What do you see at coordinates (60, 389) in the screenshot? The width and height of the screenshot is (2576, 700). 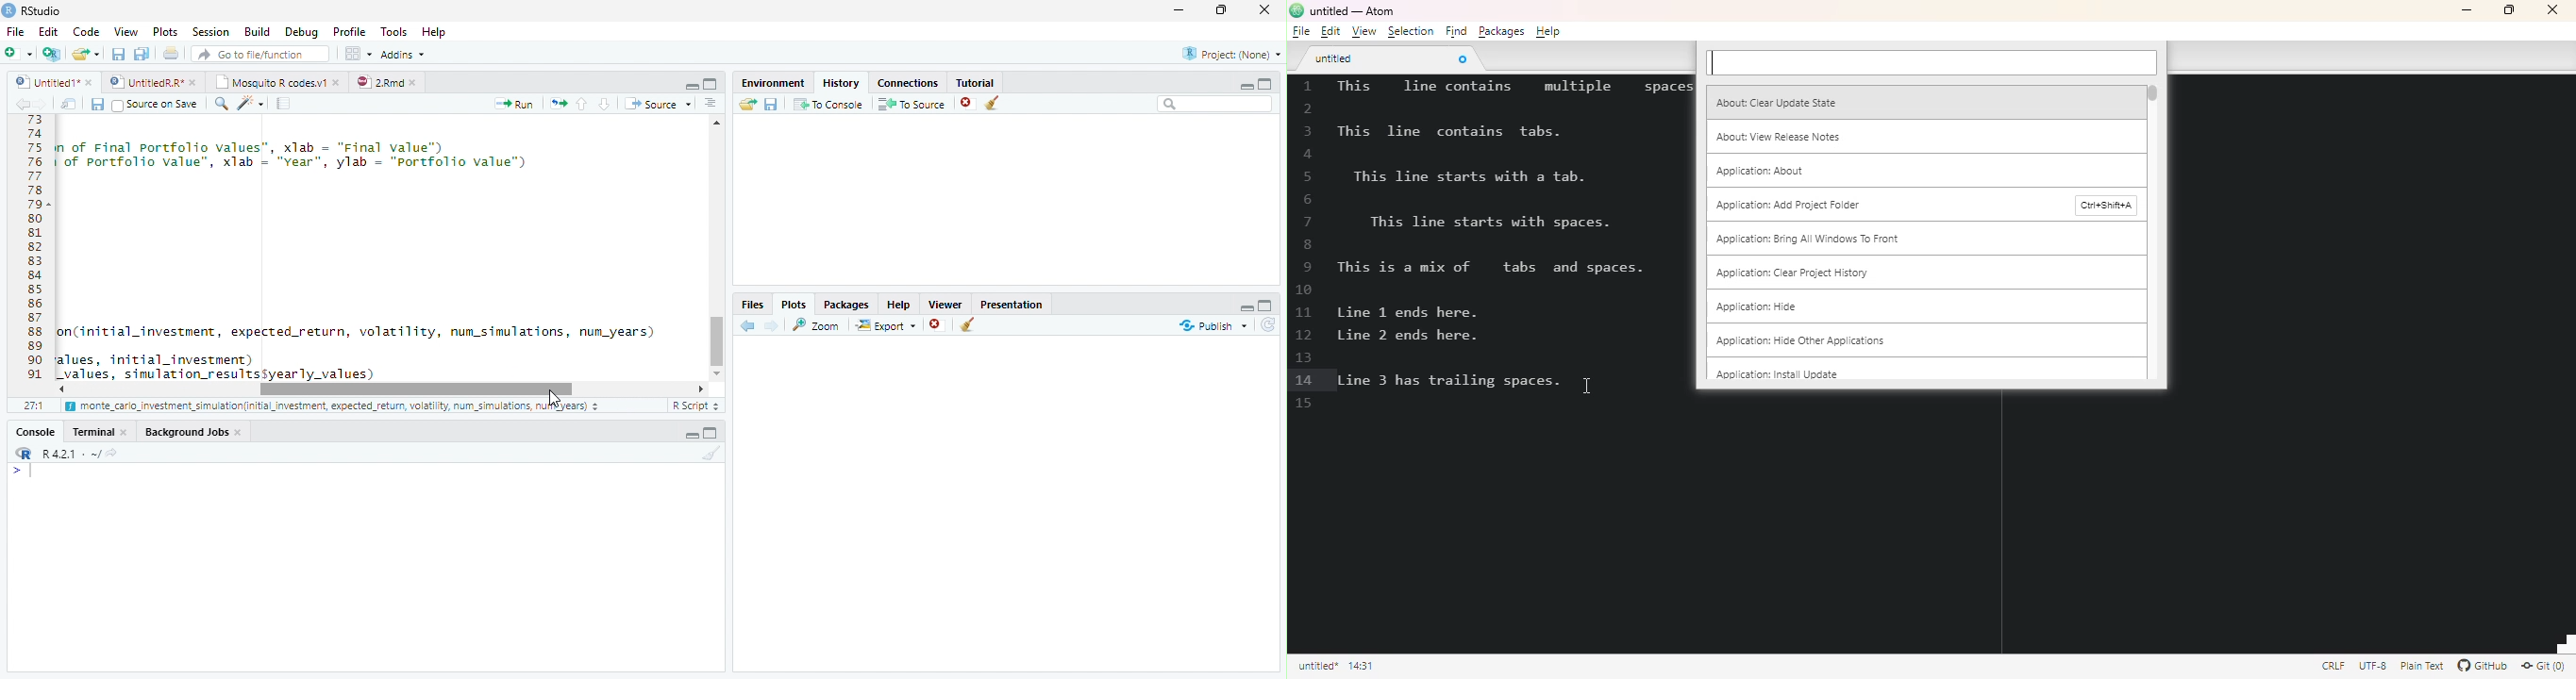 I see `Scroll Left` at bounding box center [60, 389].